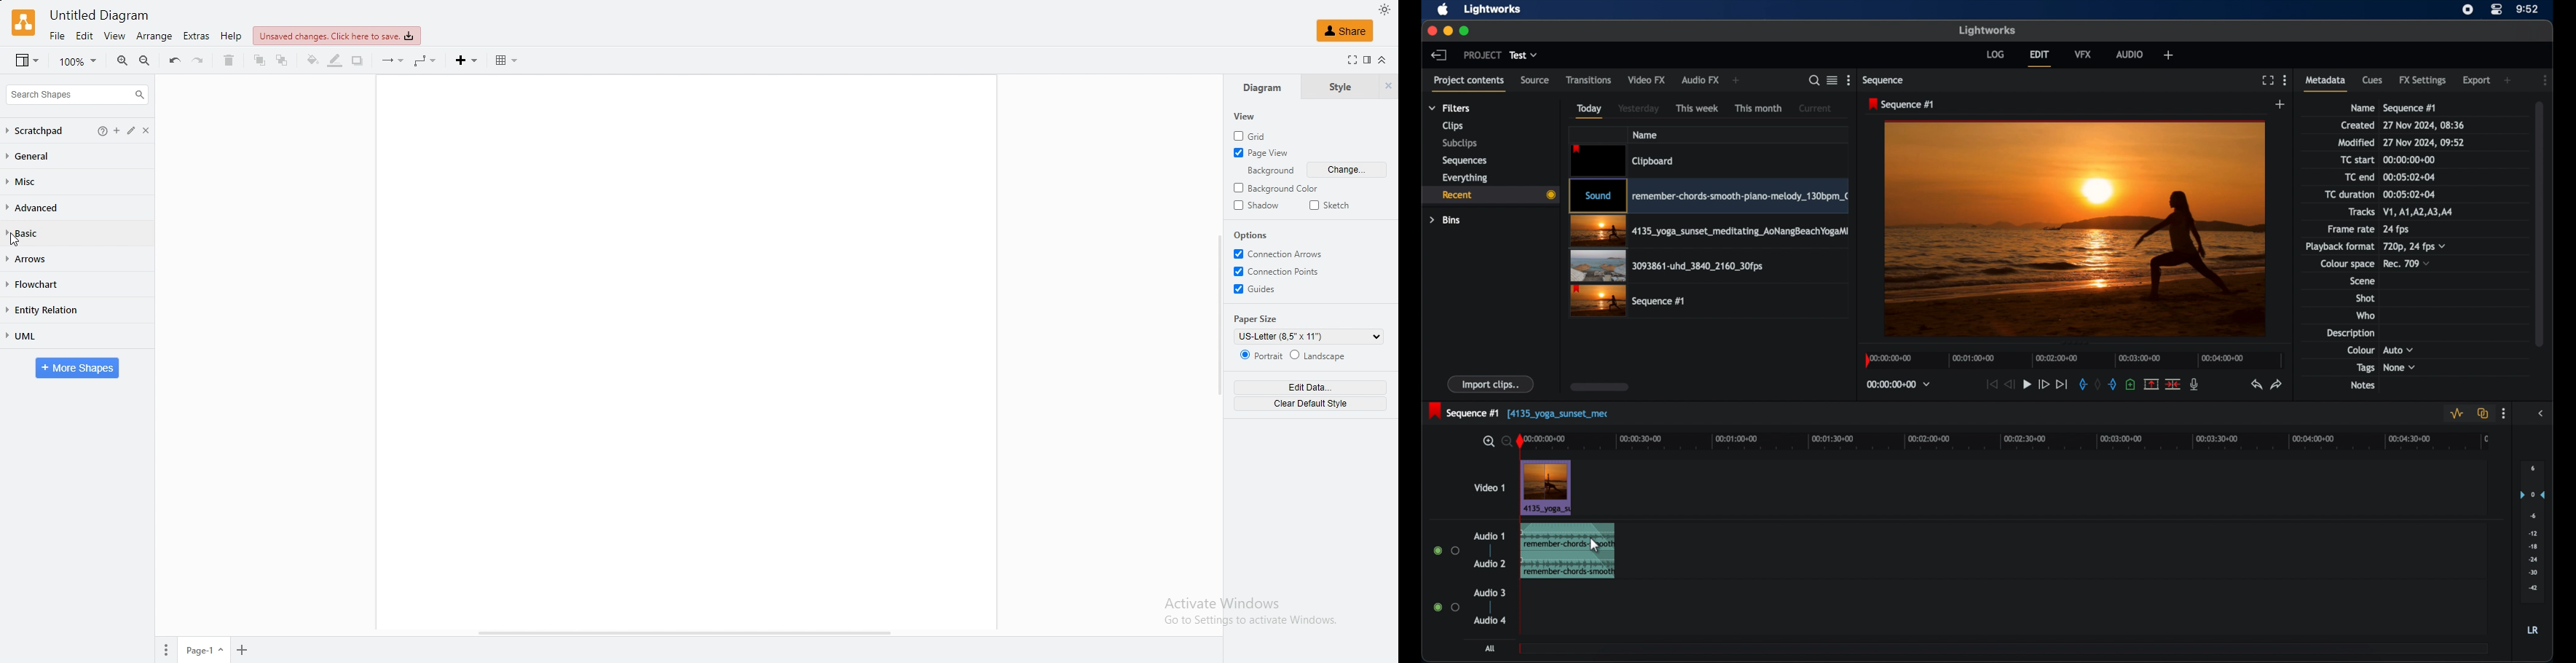 This screenshot has height=672, width=2576. What do you see at coordinates (2130, 384) in the screenshot?
I see `add a cue at the current position` at bounding box center [2130, 384].